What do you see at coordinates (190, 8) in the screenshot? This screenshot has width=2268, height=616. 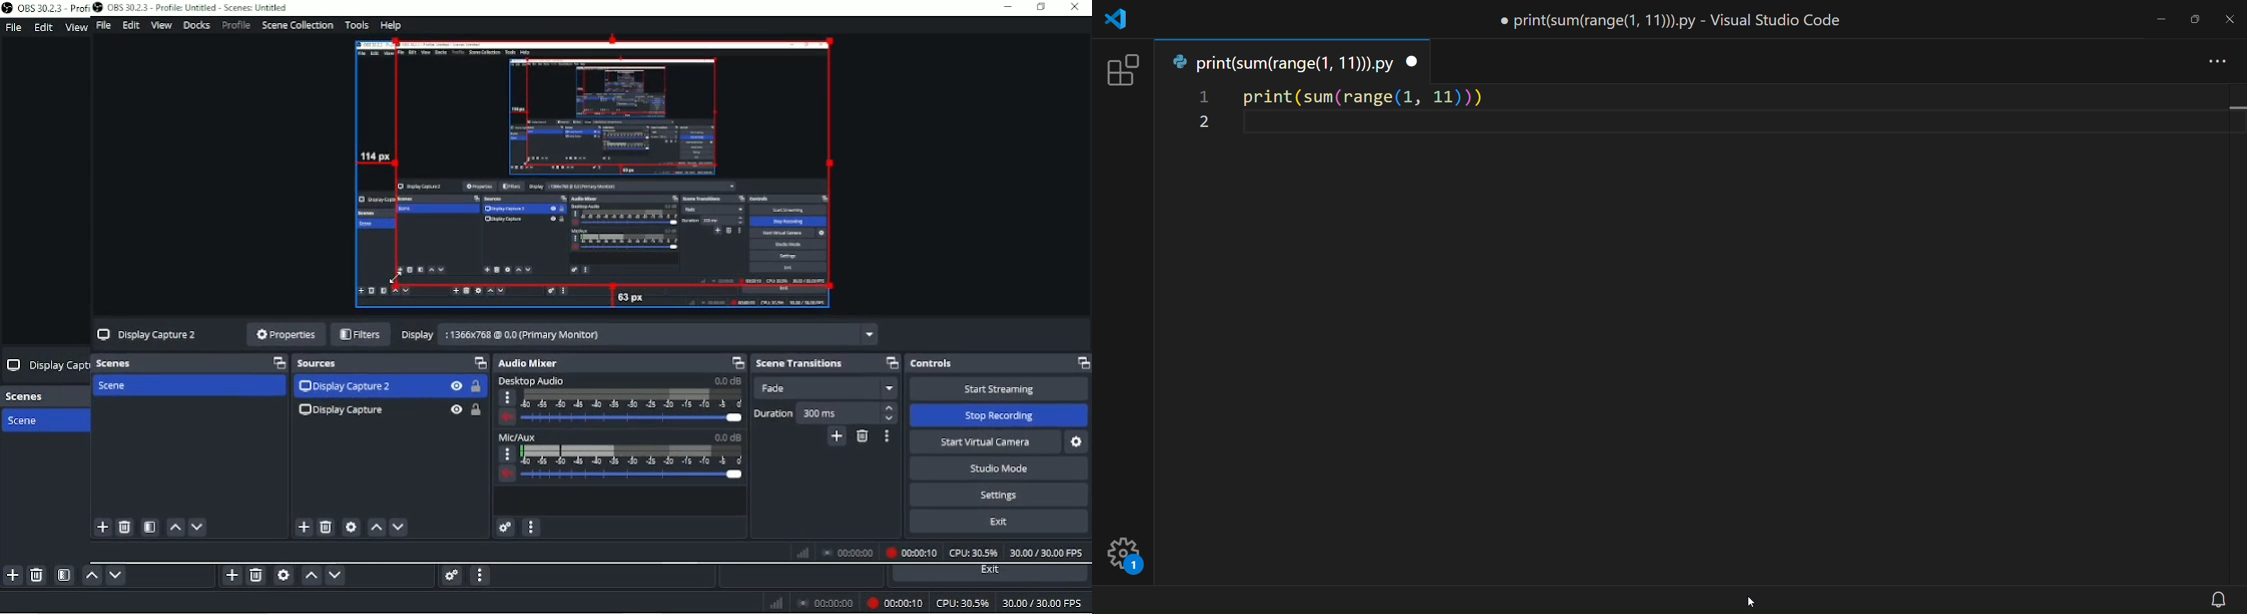 I see `OBS 30.2.3 - Profile Untitled - Scenes: Untitled` at bounding box center [190, 8].